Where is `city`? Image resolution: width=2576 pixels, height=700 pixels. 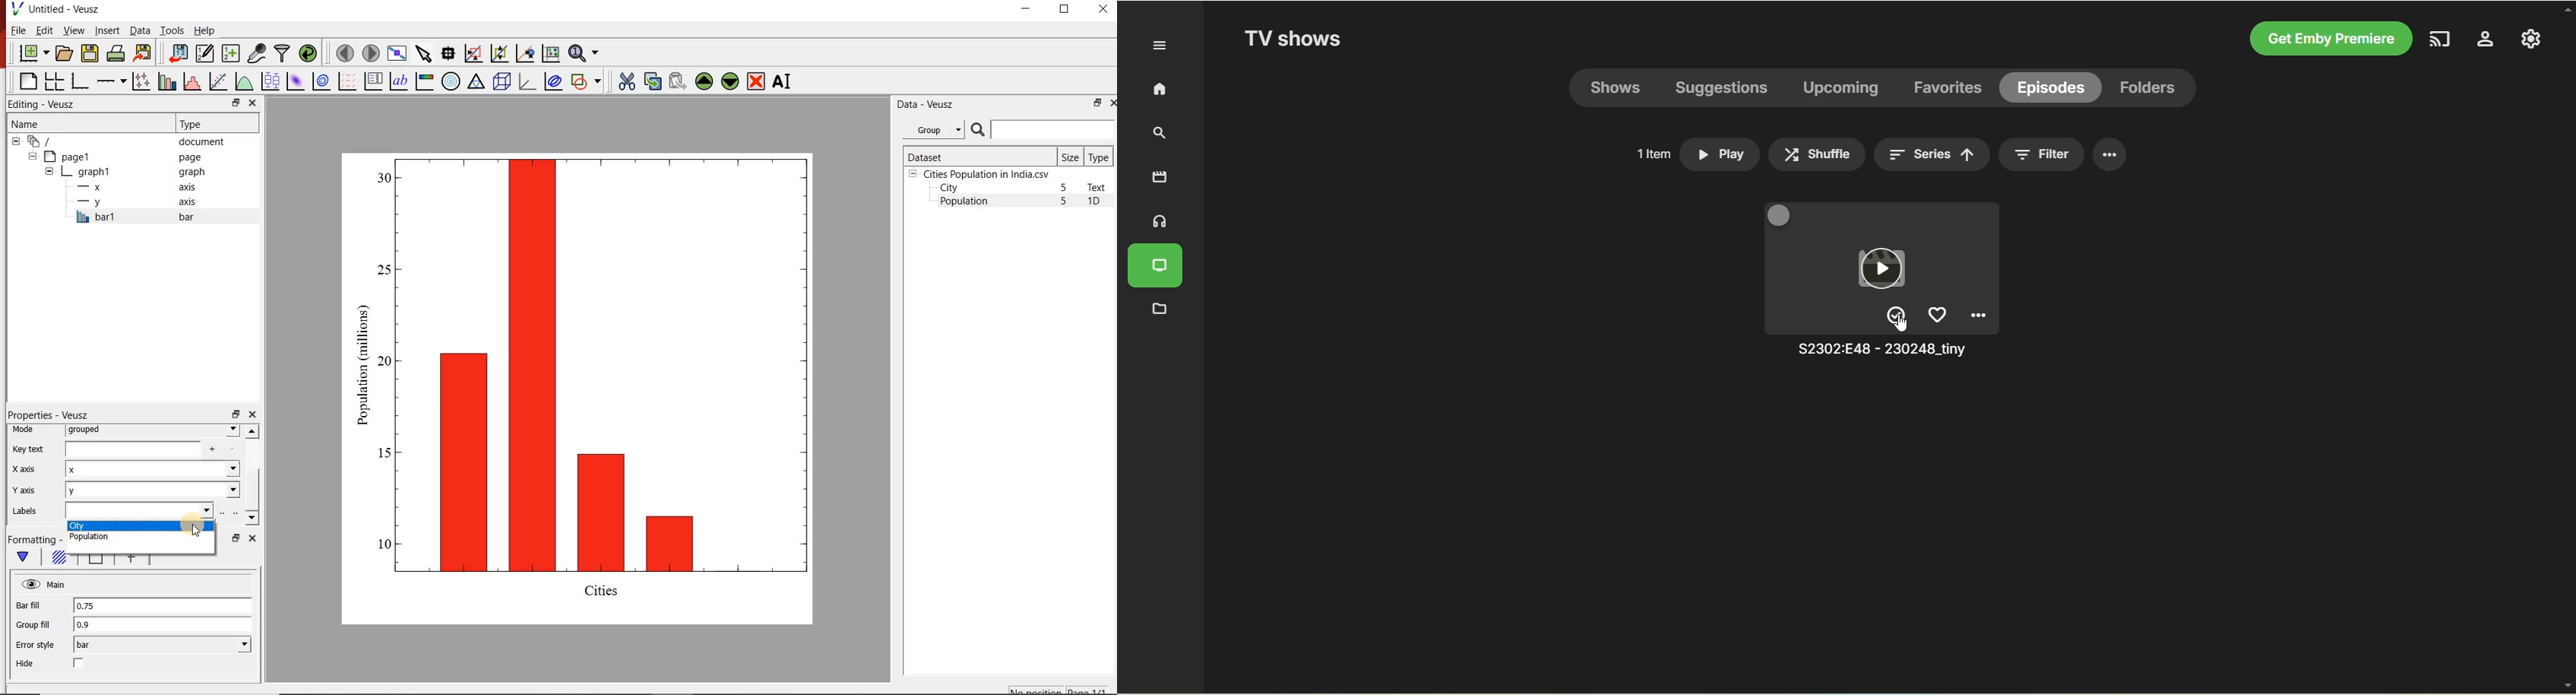 city is located at coordinates (138, 526).